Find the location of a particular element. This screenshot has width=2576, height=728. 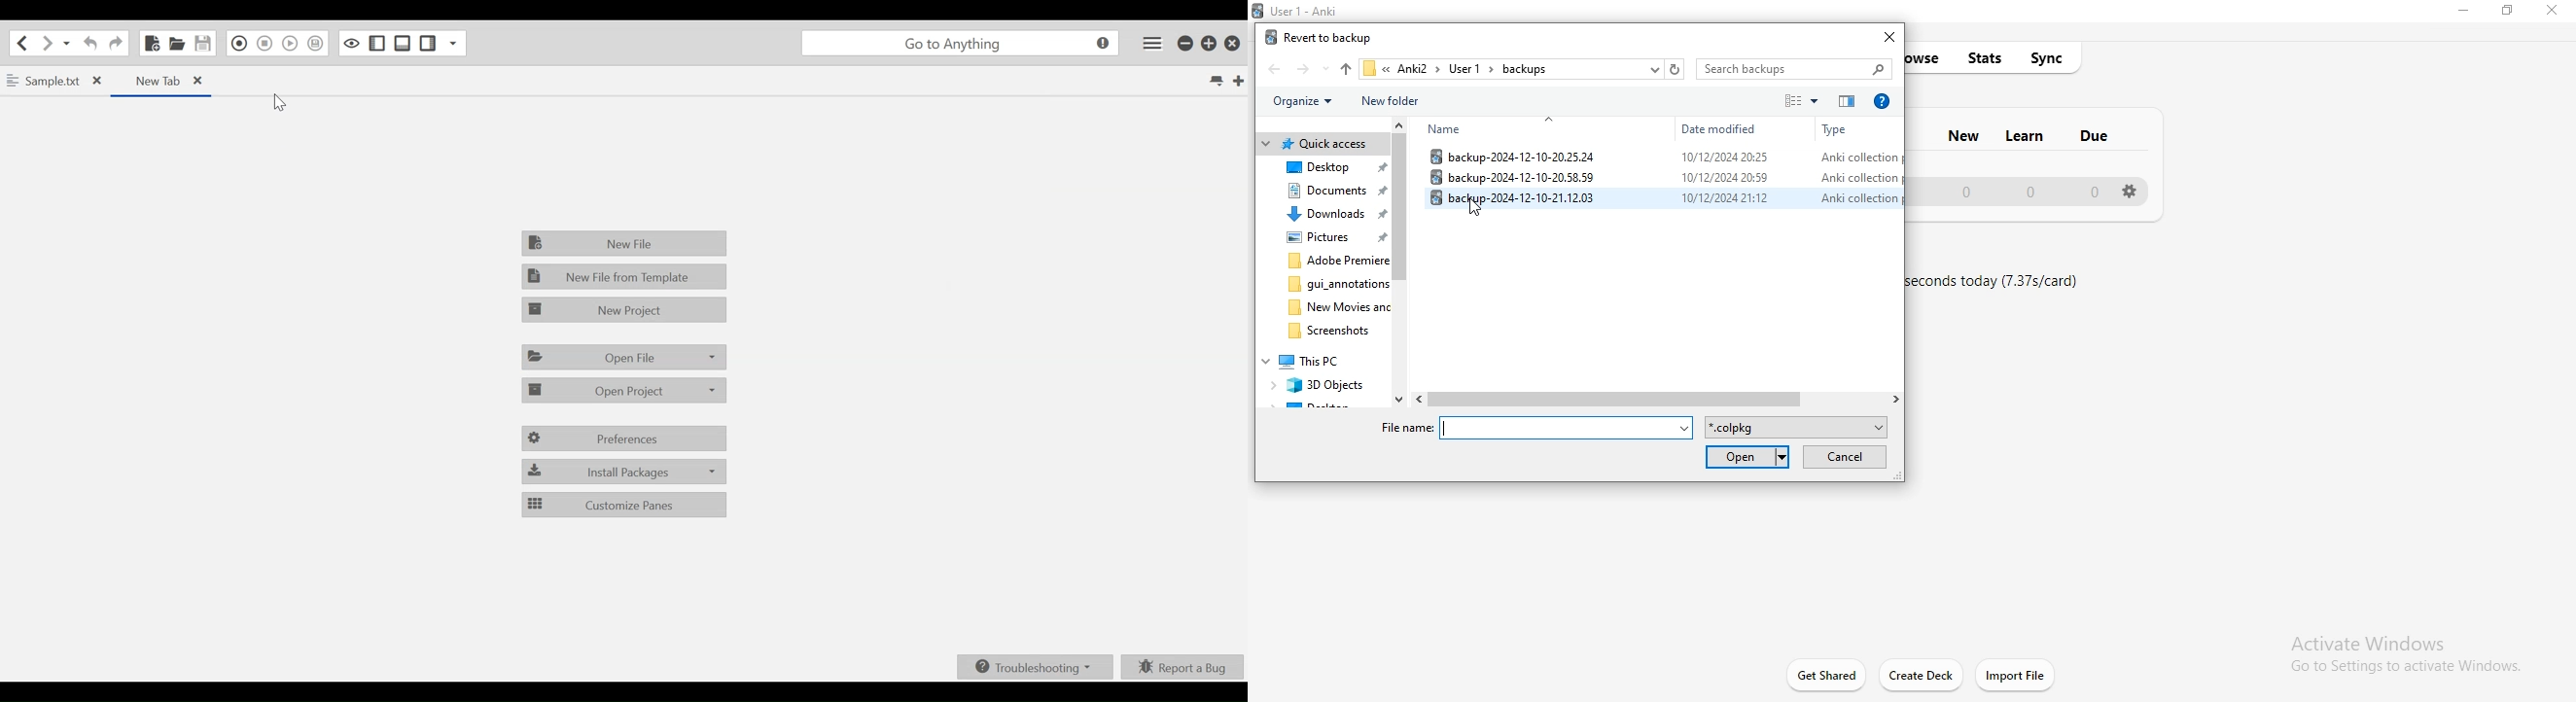

collapse is located at coordinates (1552, 119).